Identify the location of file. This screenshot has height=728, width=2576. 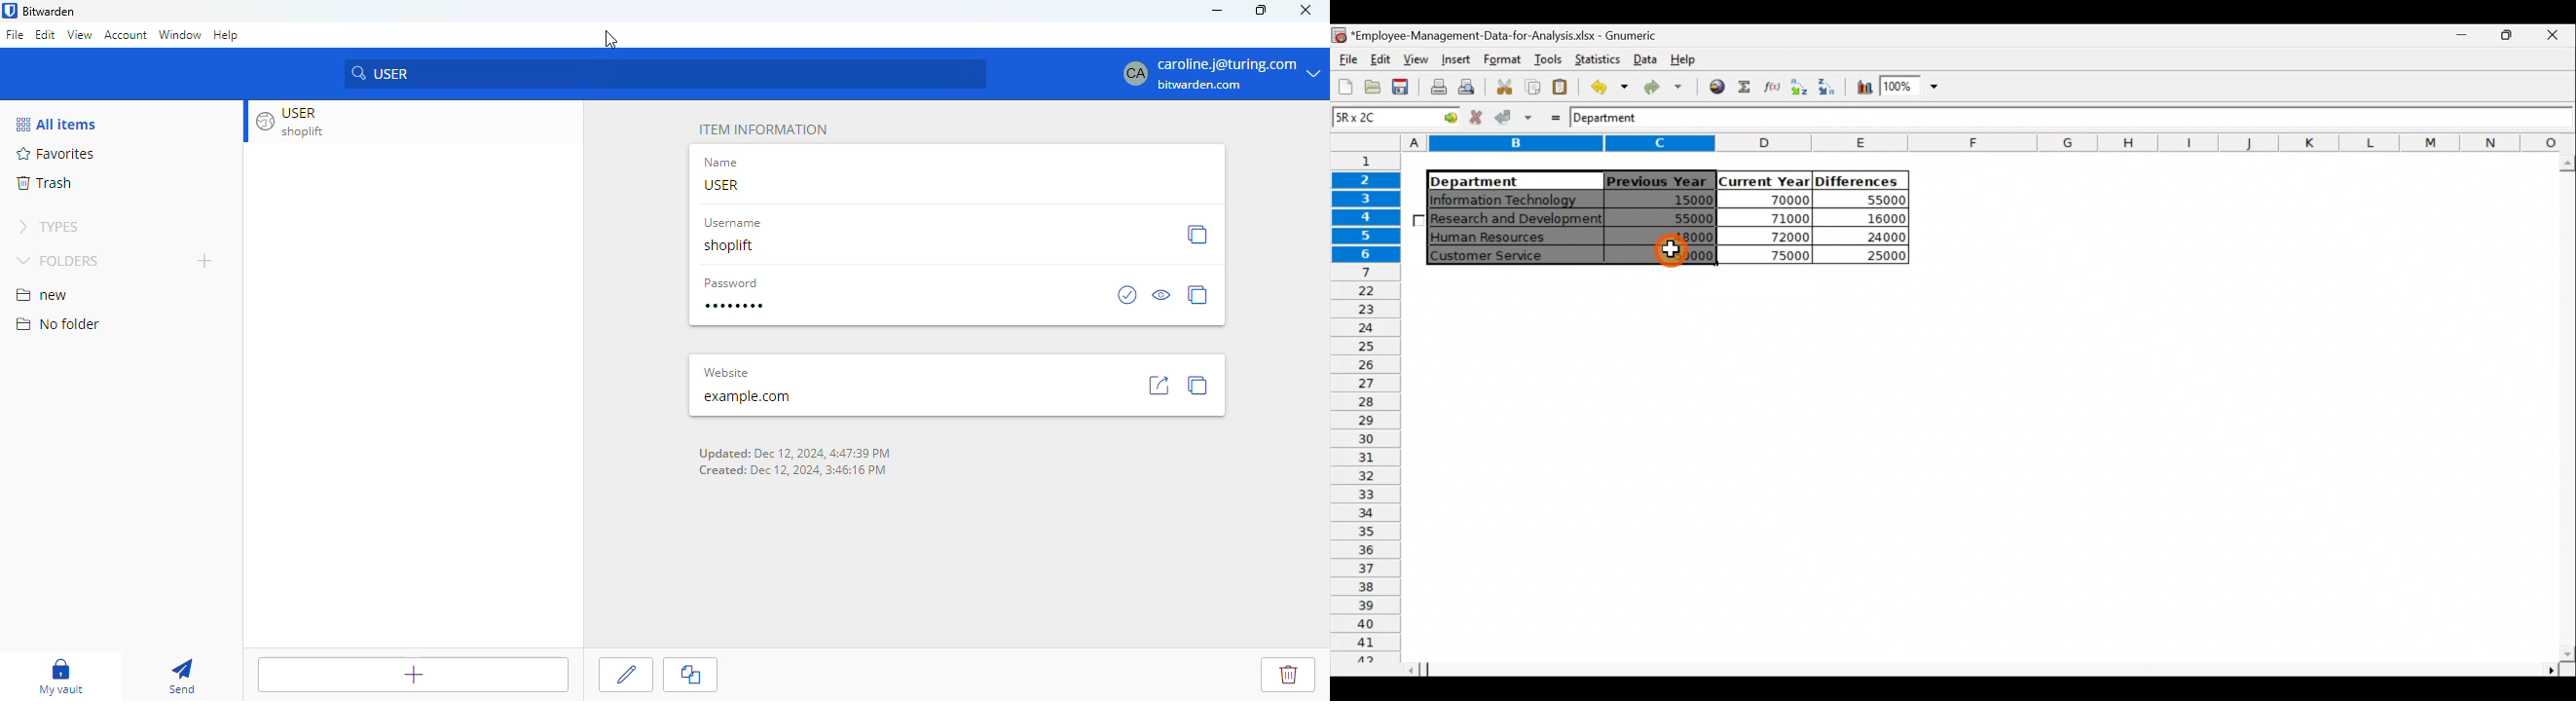
(15, 34).